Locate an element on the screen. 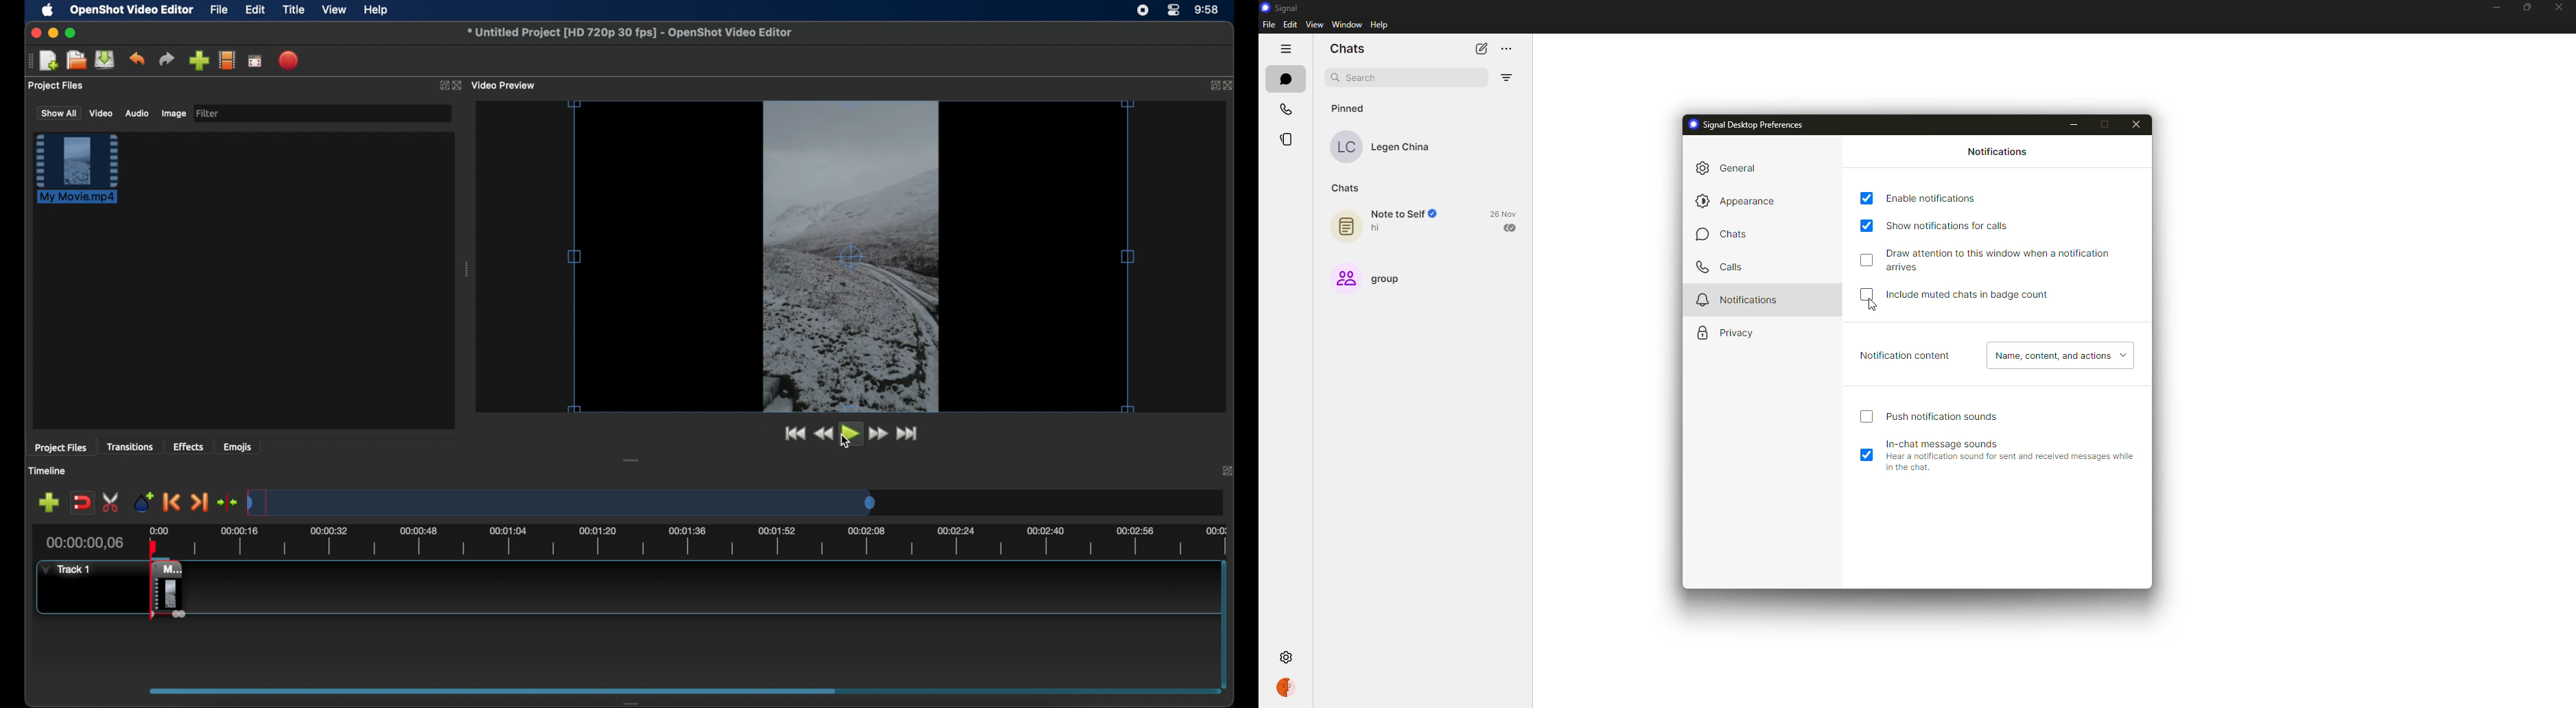 The height and width of the screenshot is (728, 2576). edit is located at coordinates (255, 10).